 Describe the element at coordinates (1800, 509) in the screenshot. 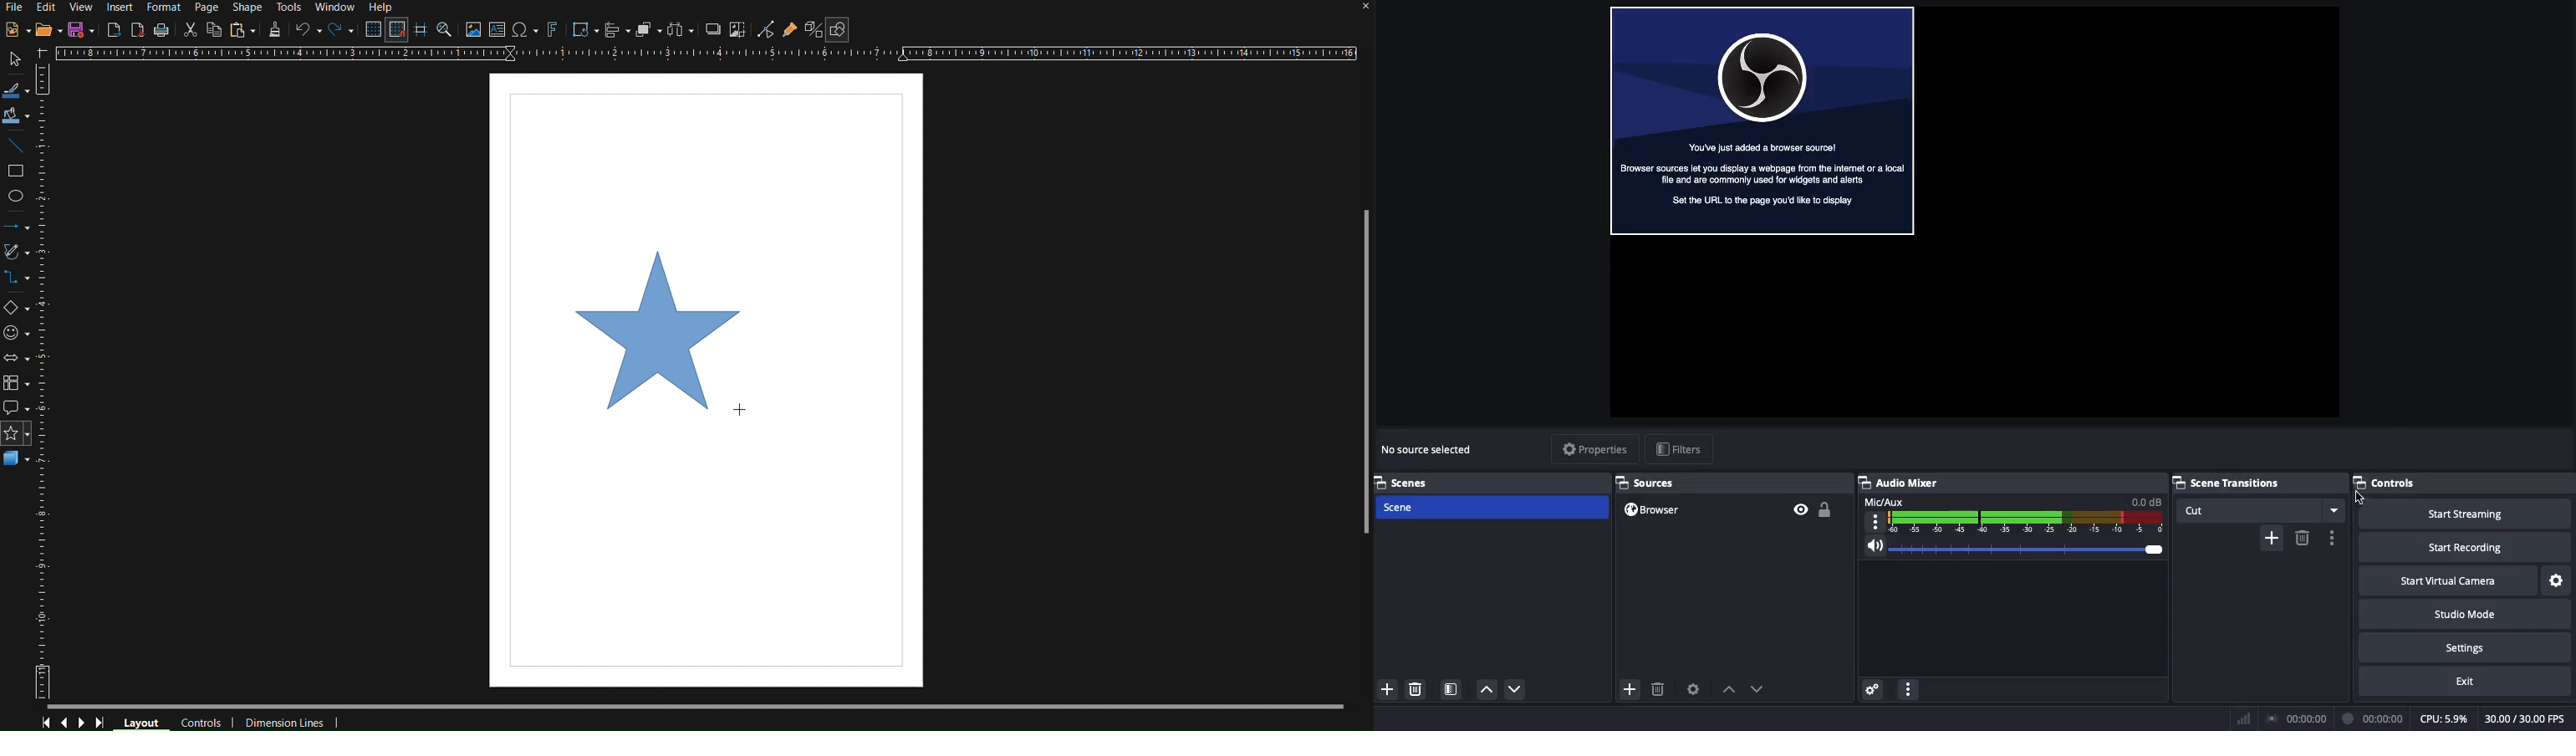

I see `Visible ` at that location.